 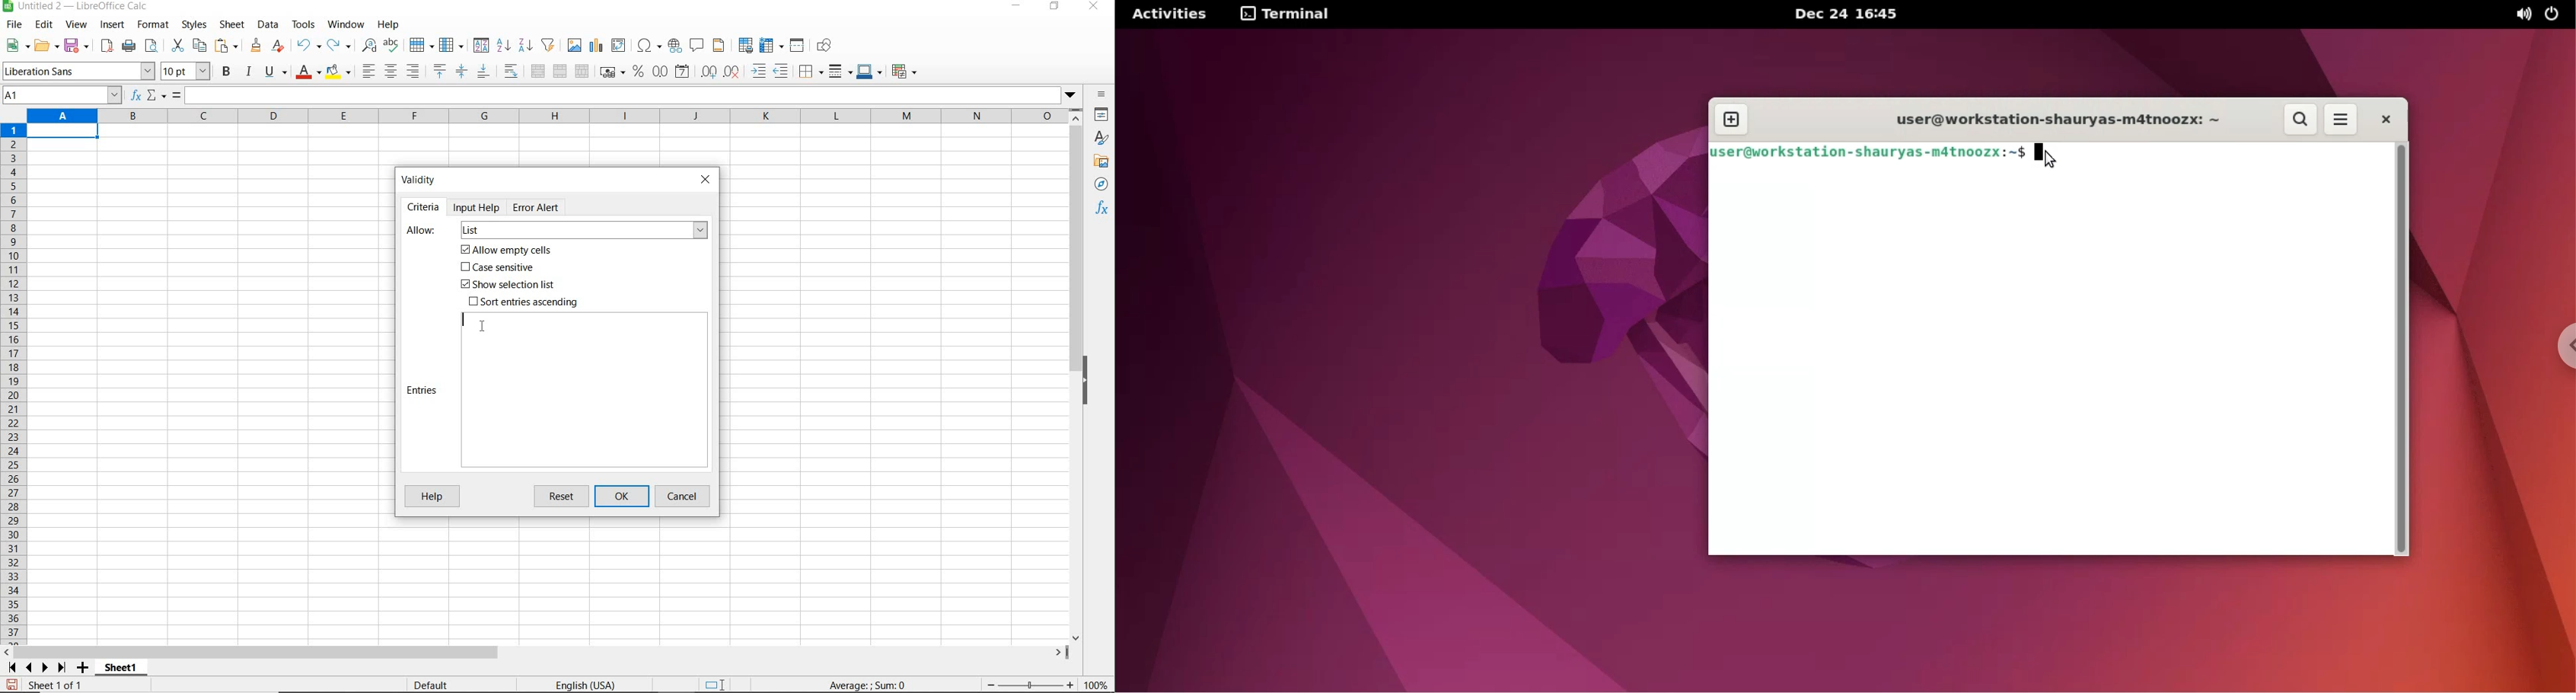 I want to click on function wizard, so click(x=134, y=96).